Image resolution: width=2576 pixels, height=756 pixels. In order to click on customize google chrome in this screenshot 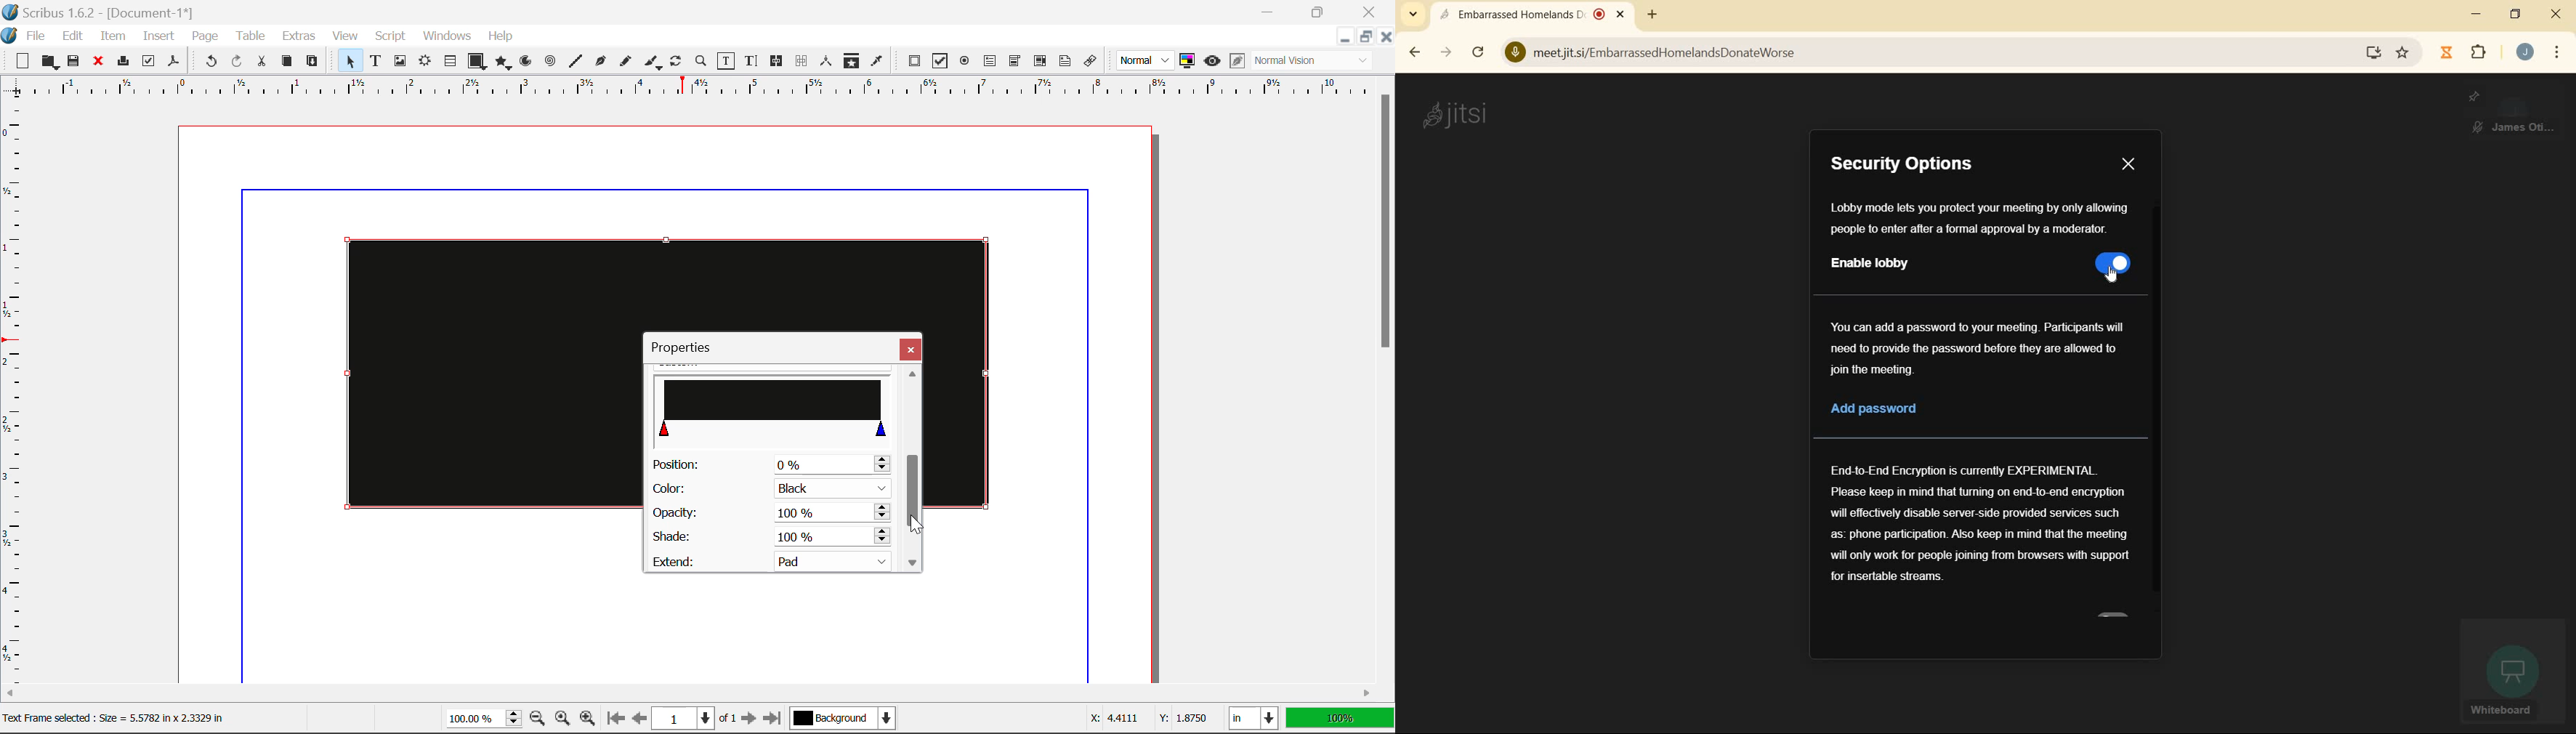, I will do `click(2557, 53)`.